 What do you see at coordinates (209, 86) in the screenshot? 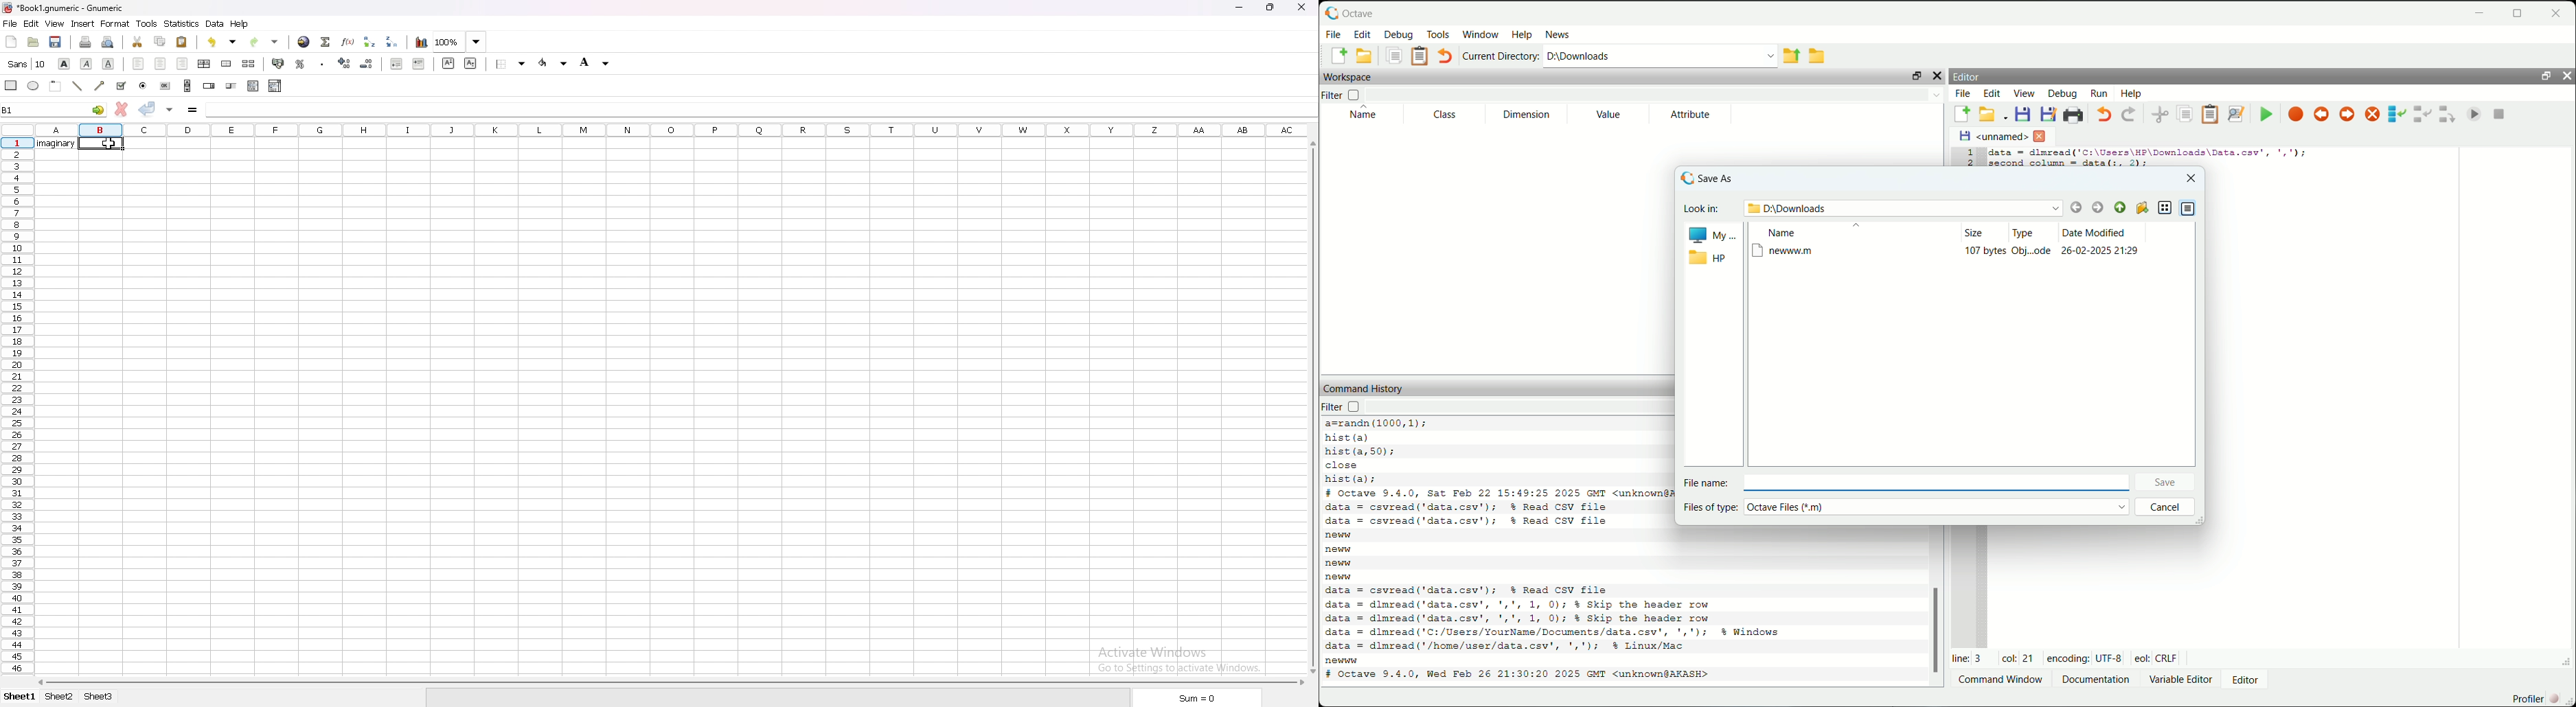
I see `spin button` at bounding box center [209, 86].